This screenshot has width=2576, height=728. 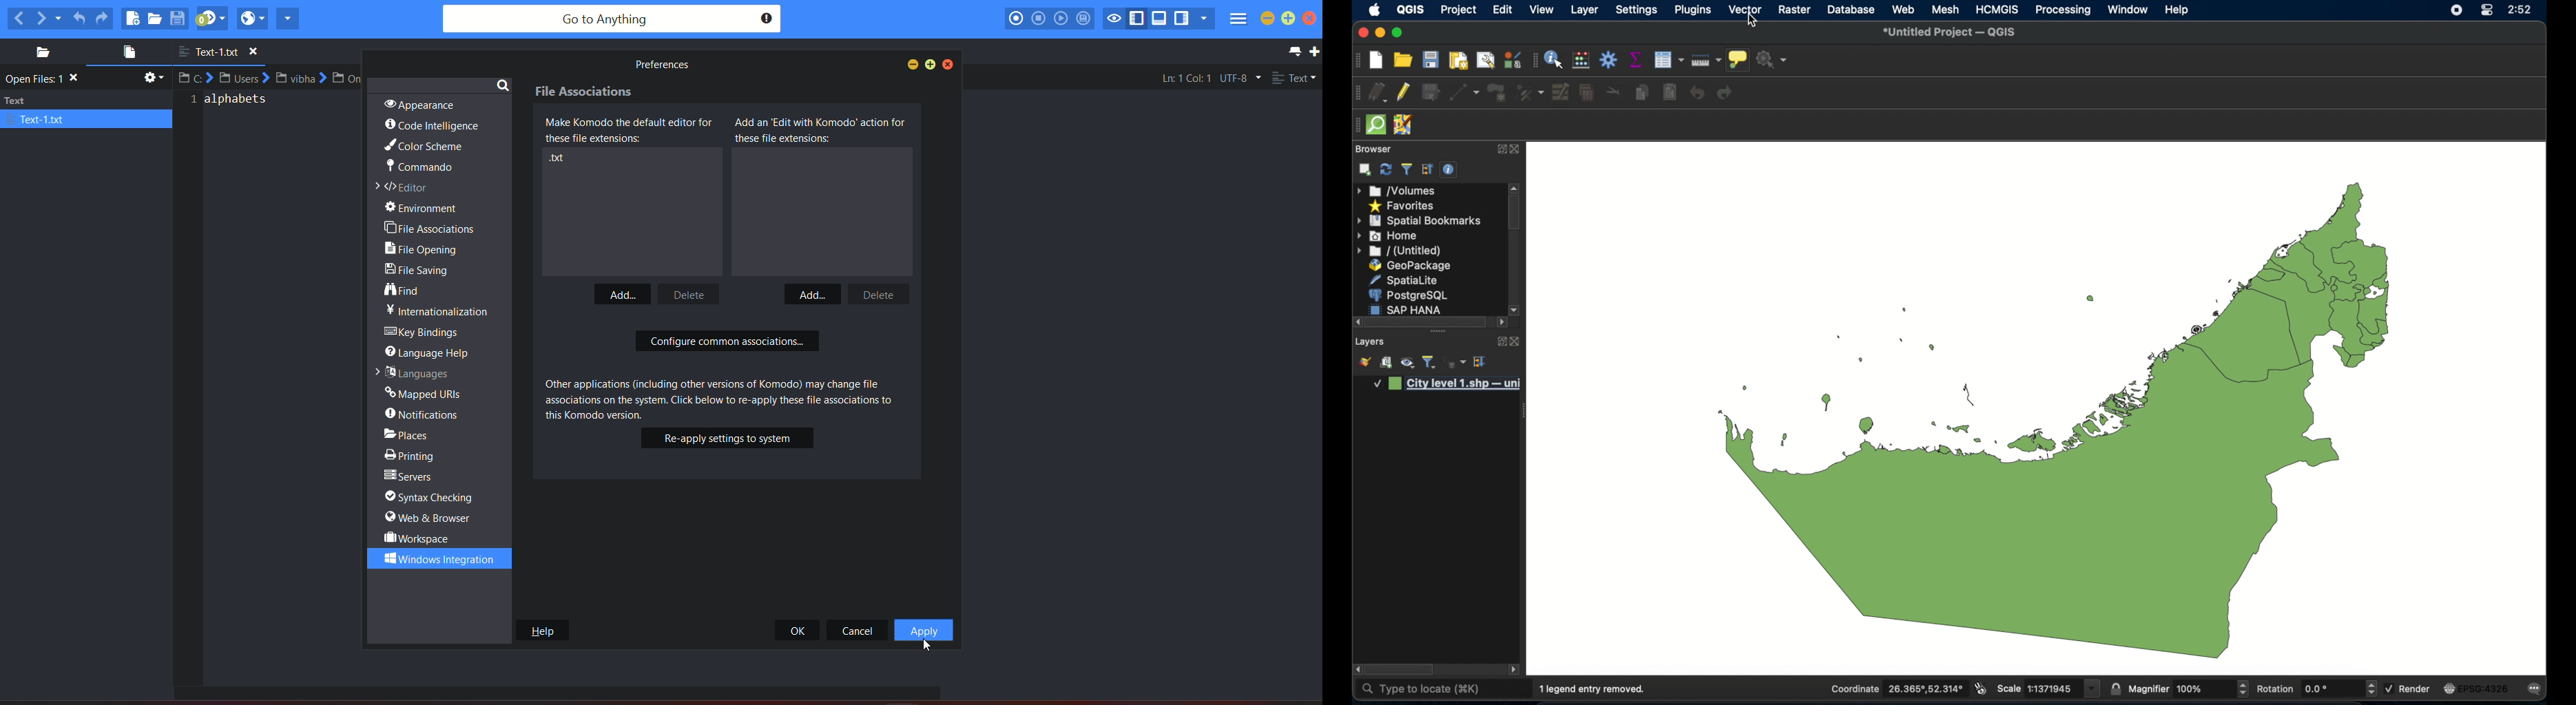 What do you see at coordinates (1526, 410) in the screenshot?
I see `drag handle` at bounding box center [1526, 410].